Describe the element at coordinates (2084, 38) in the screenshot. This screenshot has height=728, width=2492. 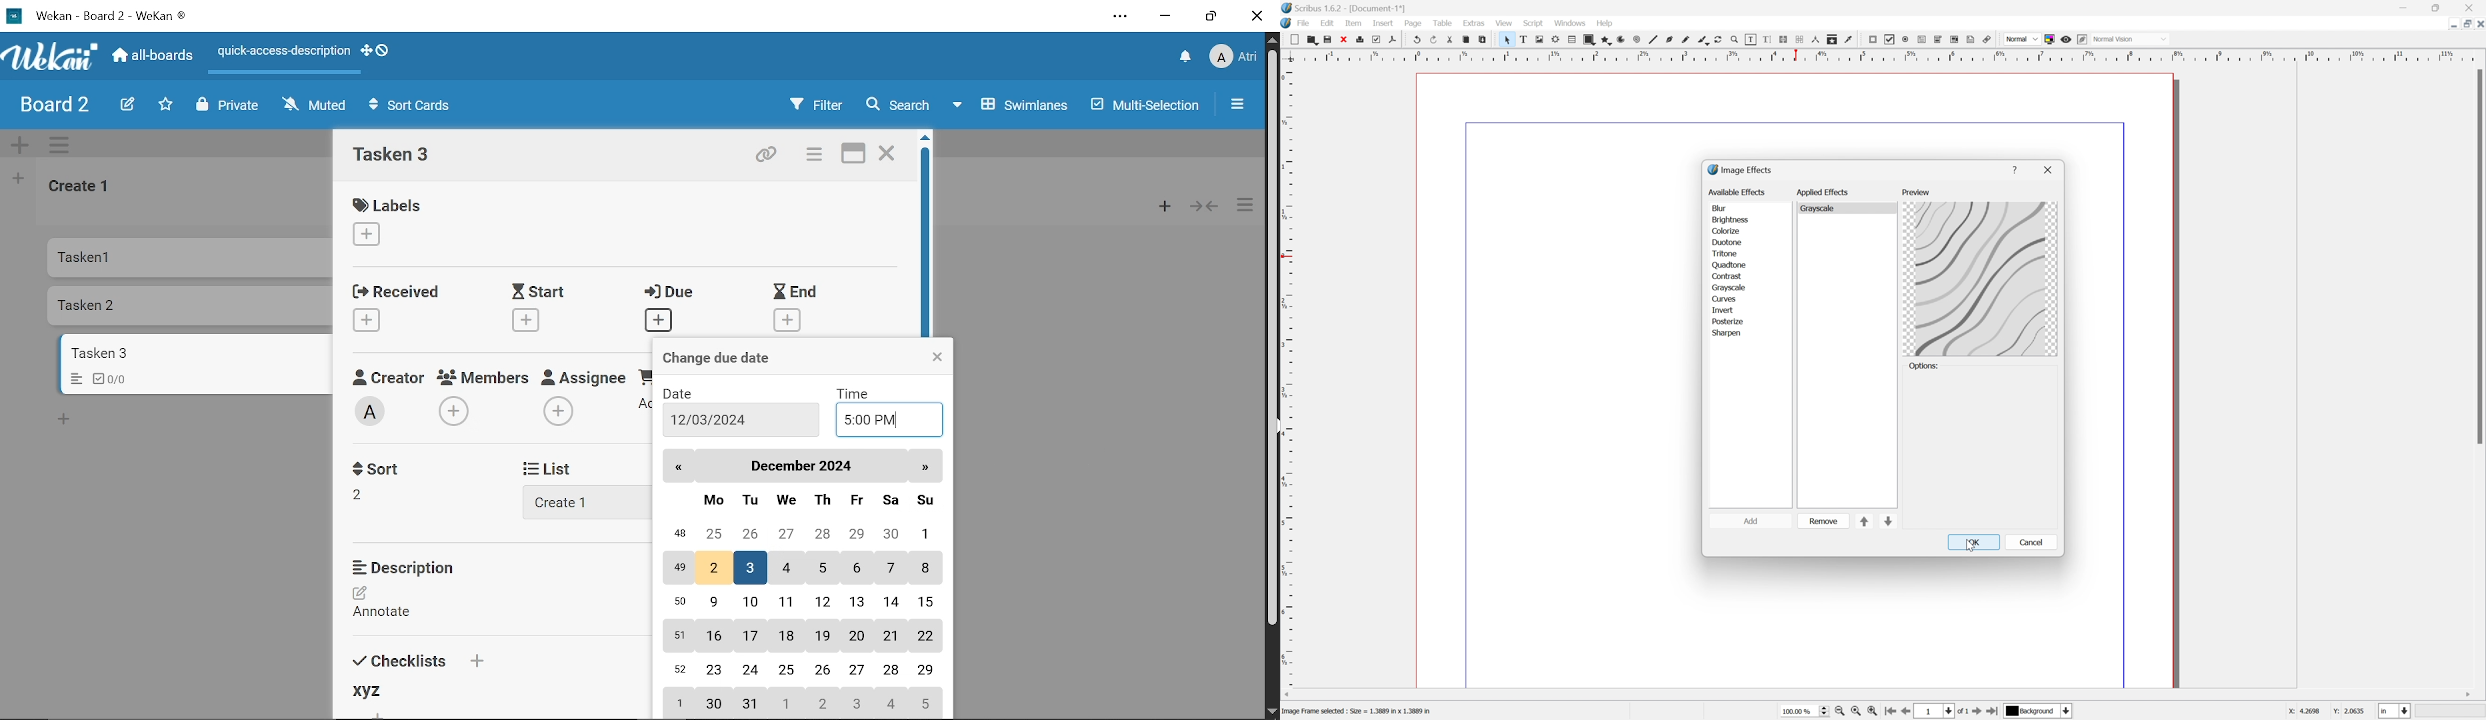
I see `Edit in preview mode` at that location.